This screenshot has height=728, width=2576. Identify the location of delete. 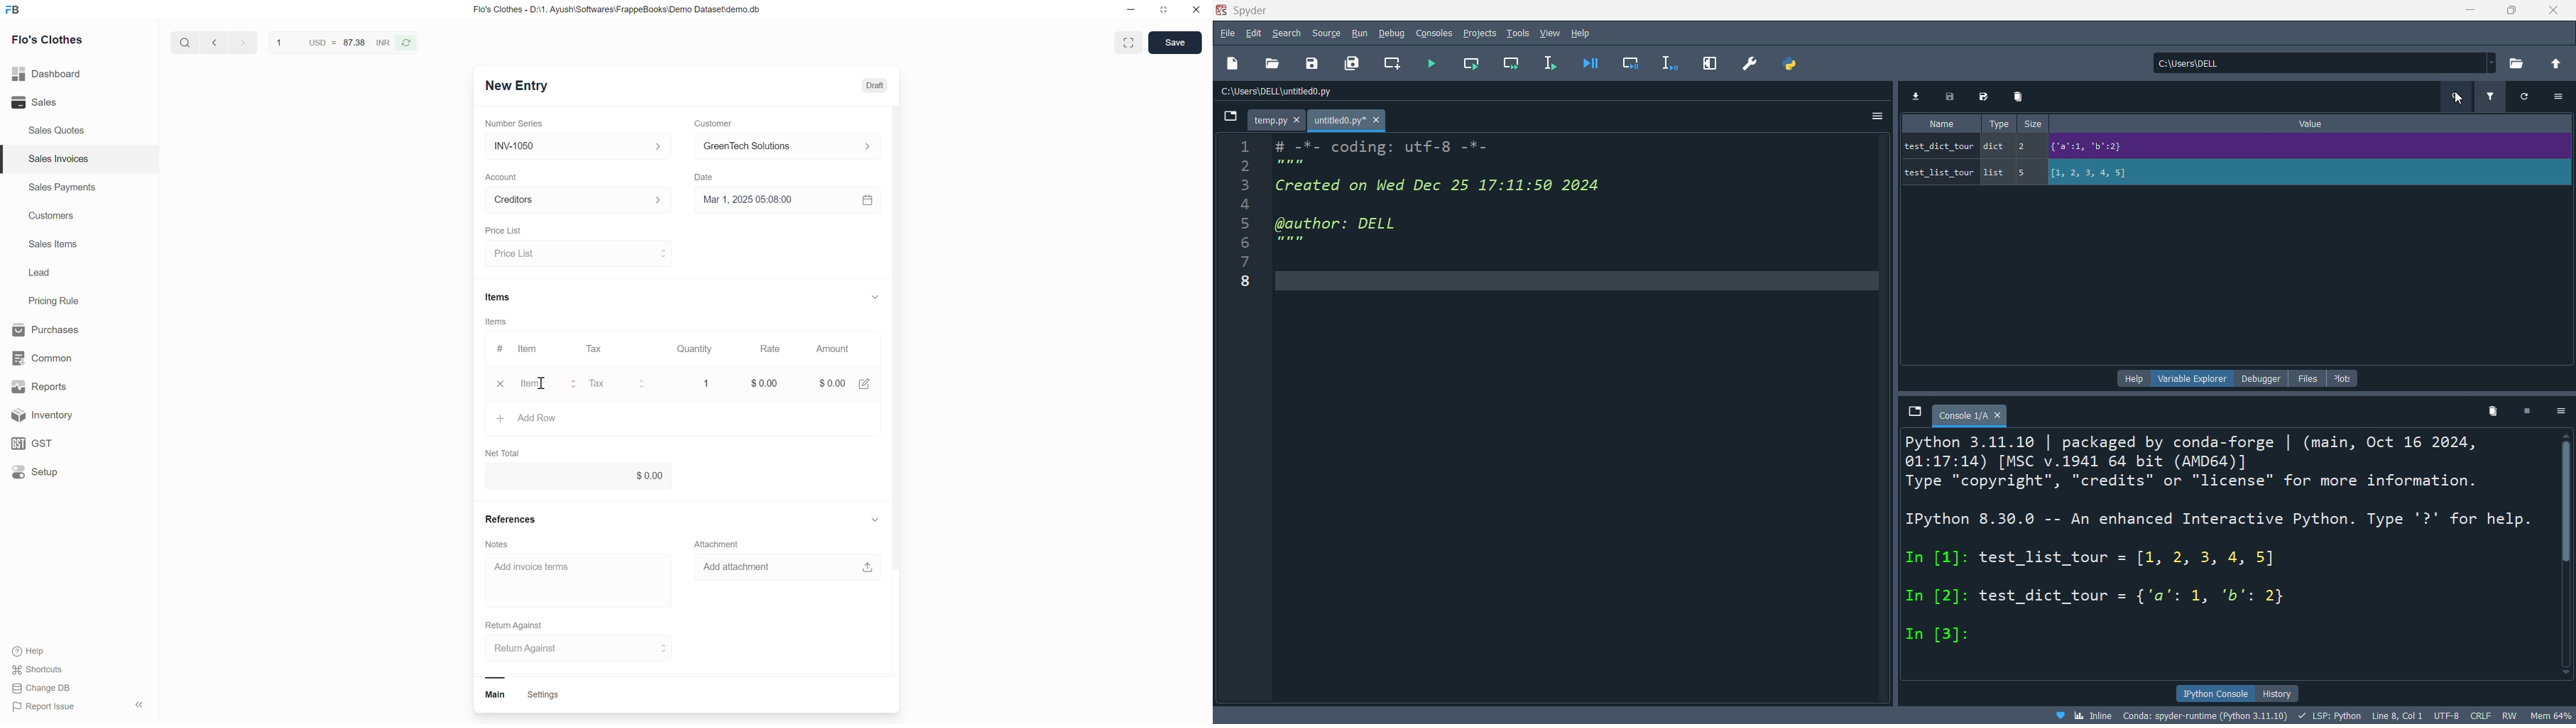
(2494, 410).